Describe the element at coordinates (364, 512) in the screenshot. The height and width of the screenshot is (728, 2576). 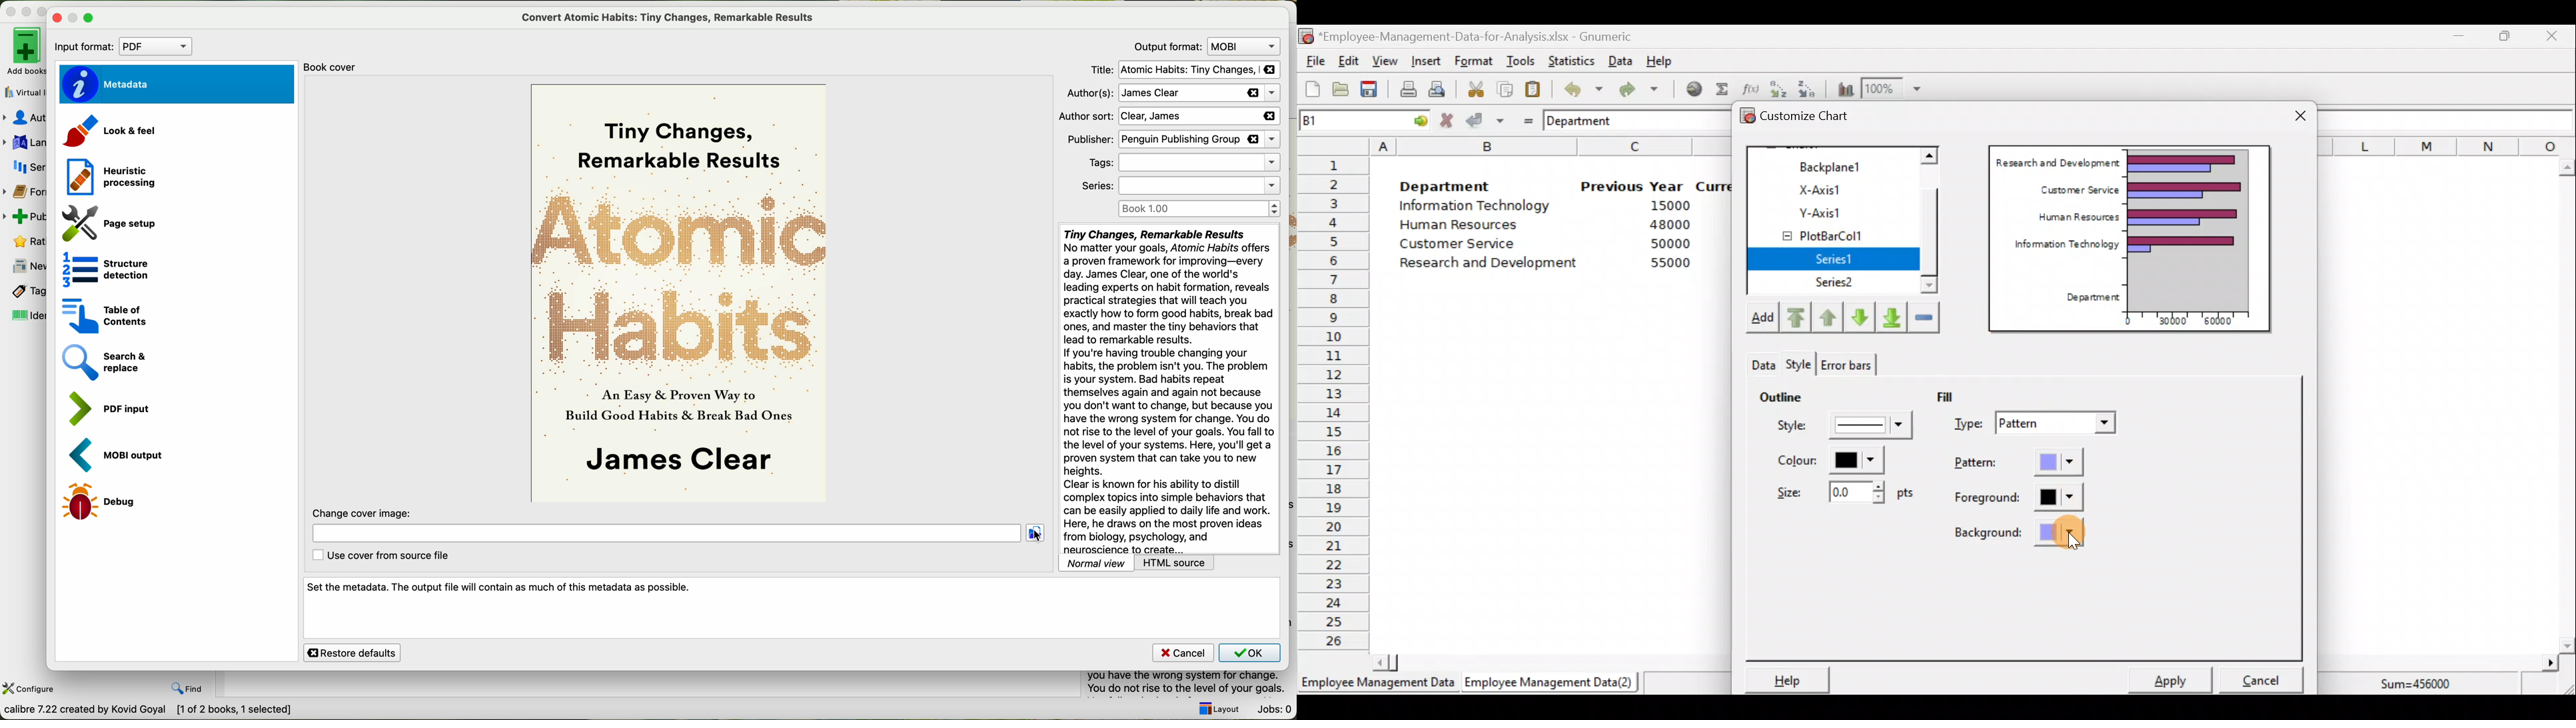
I see `change cover image` at that location.